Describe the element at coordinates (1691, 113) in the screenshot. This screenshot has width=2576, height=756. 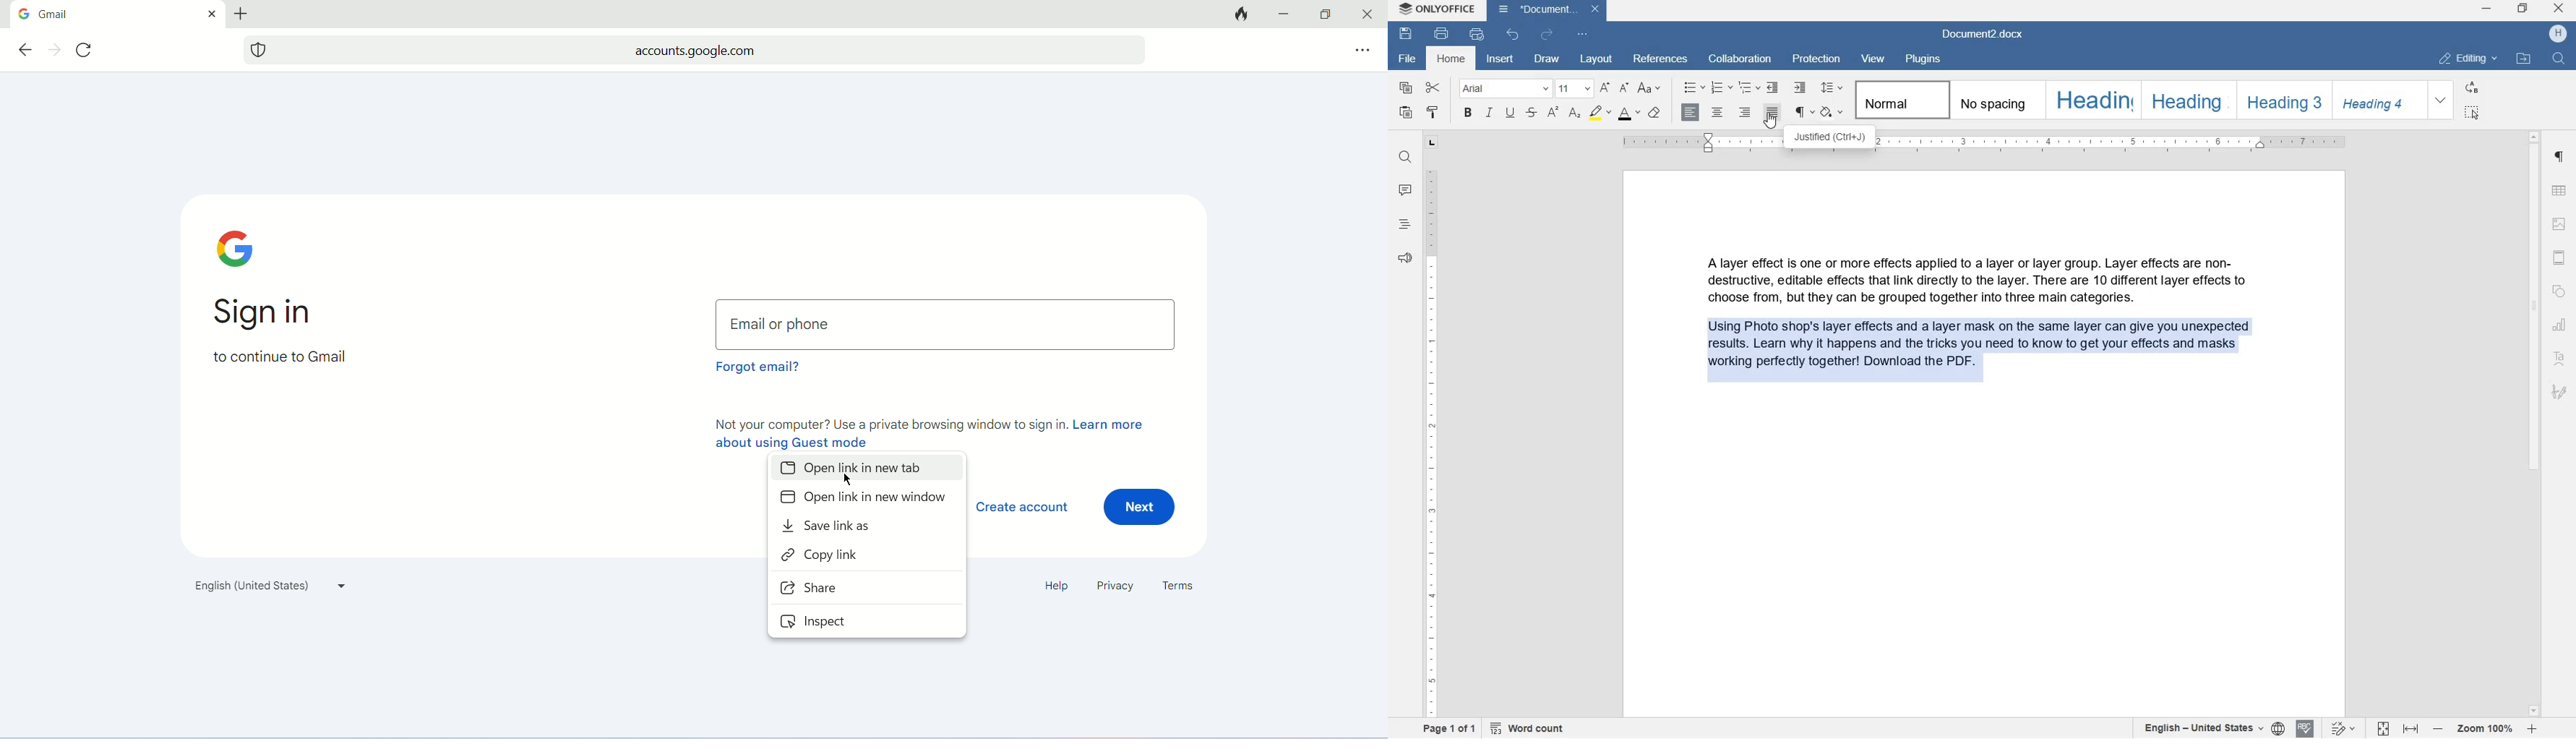
I see `LEFT ALIGNMENT` at that location.